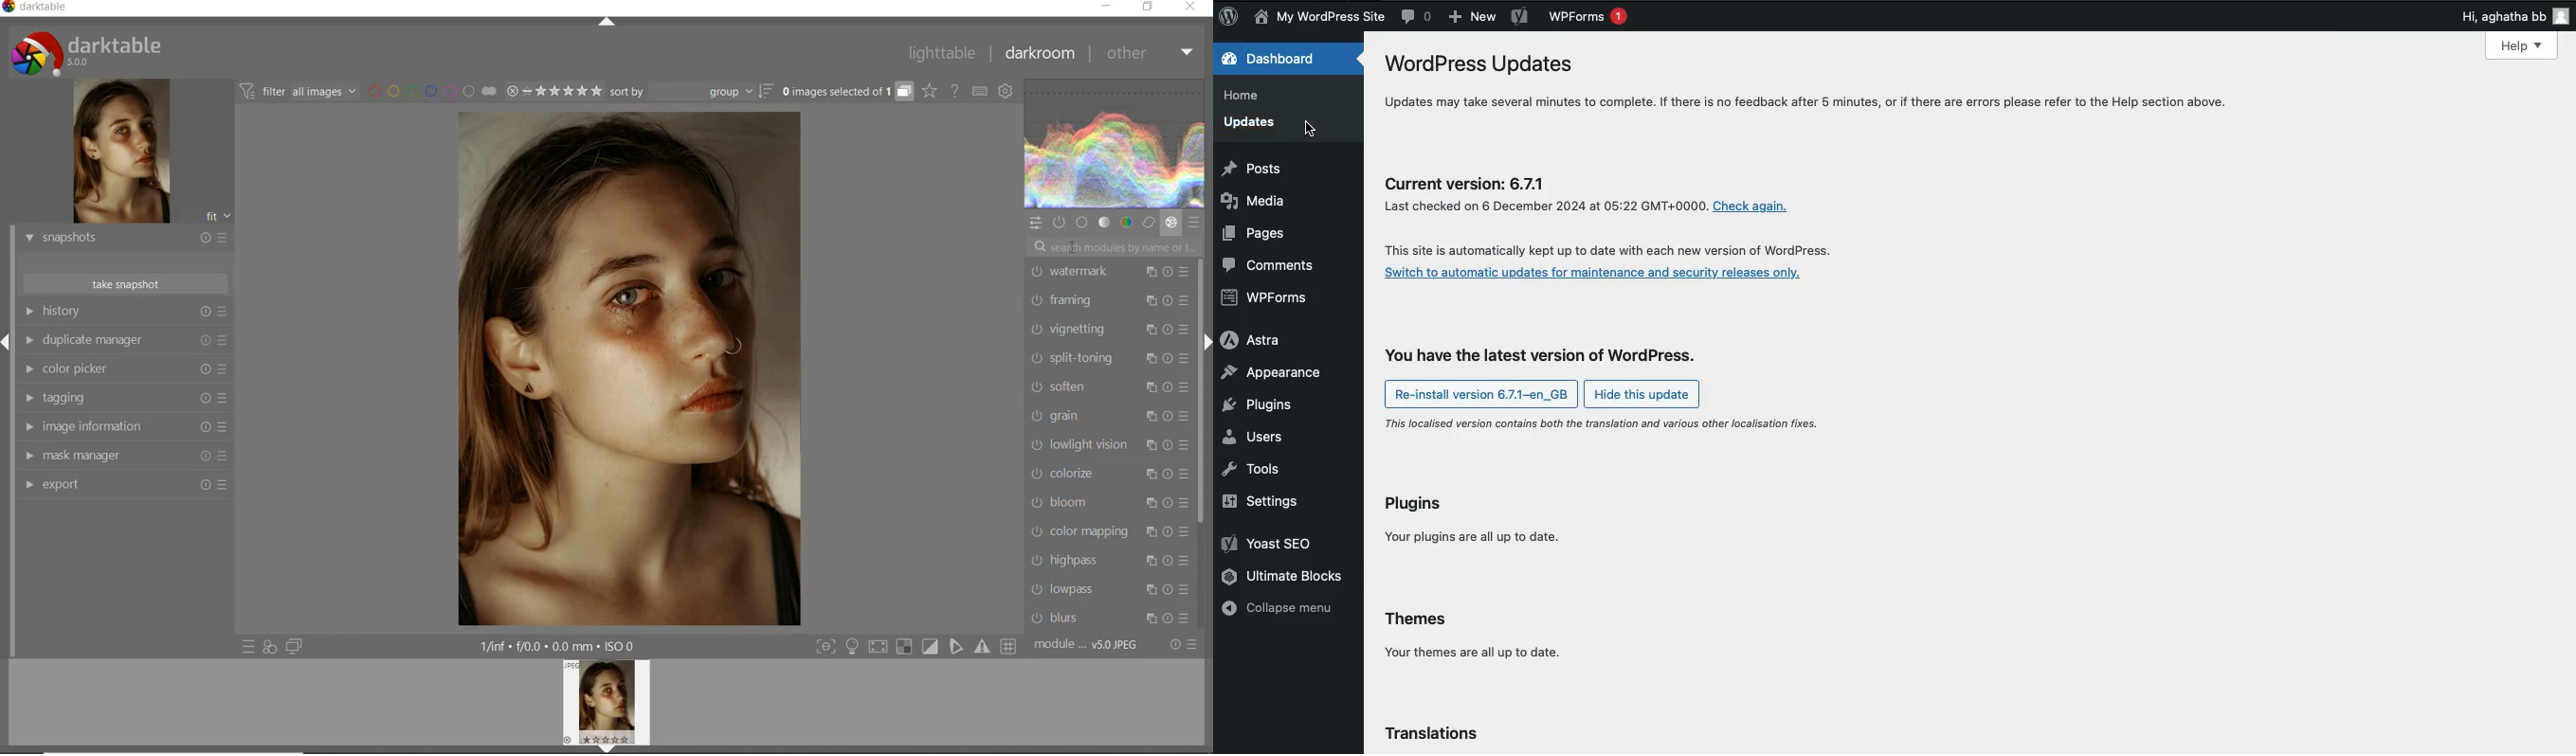 The width and height of the screenshot is (2576, 756). Describe the element at coordinates (2514, 16) in the screenshot. I see `Hi user` at that location.